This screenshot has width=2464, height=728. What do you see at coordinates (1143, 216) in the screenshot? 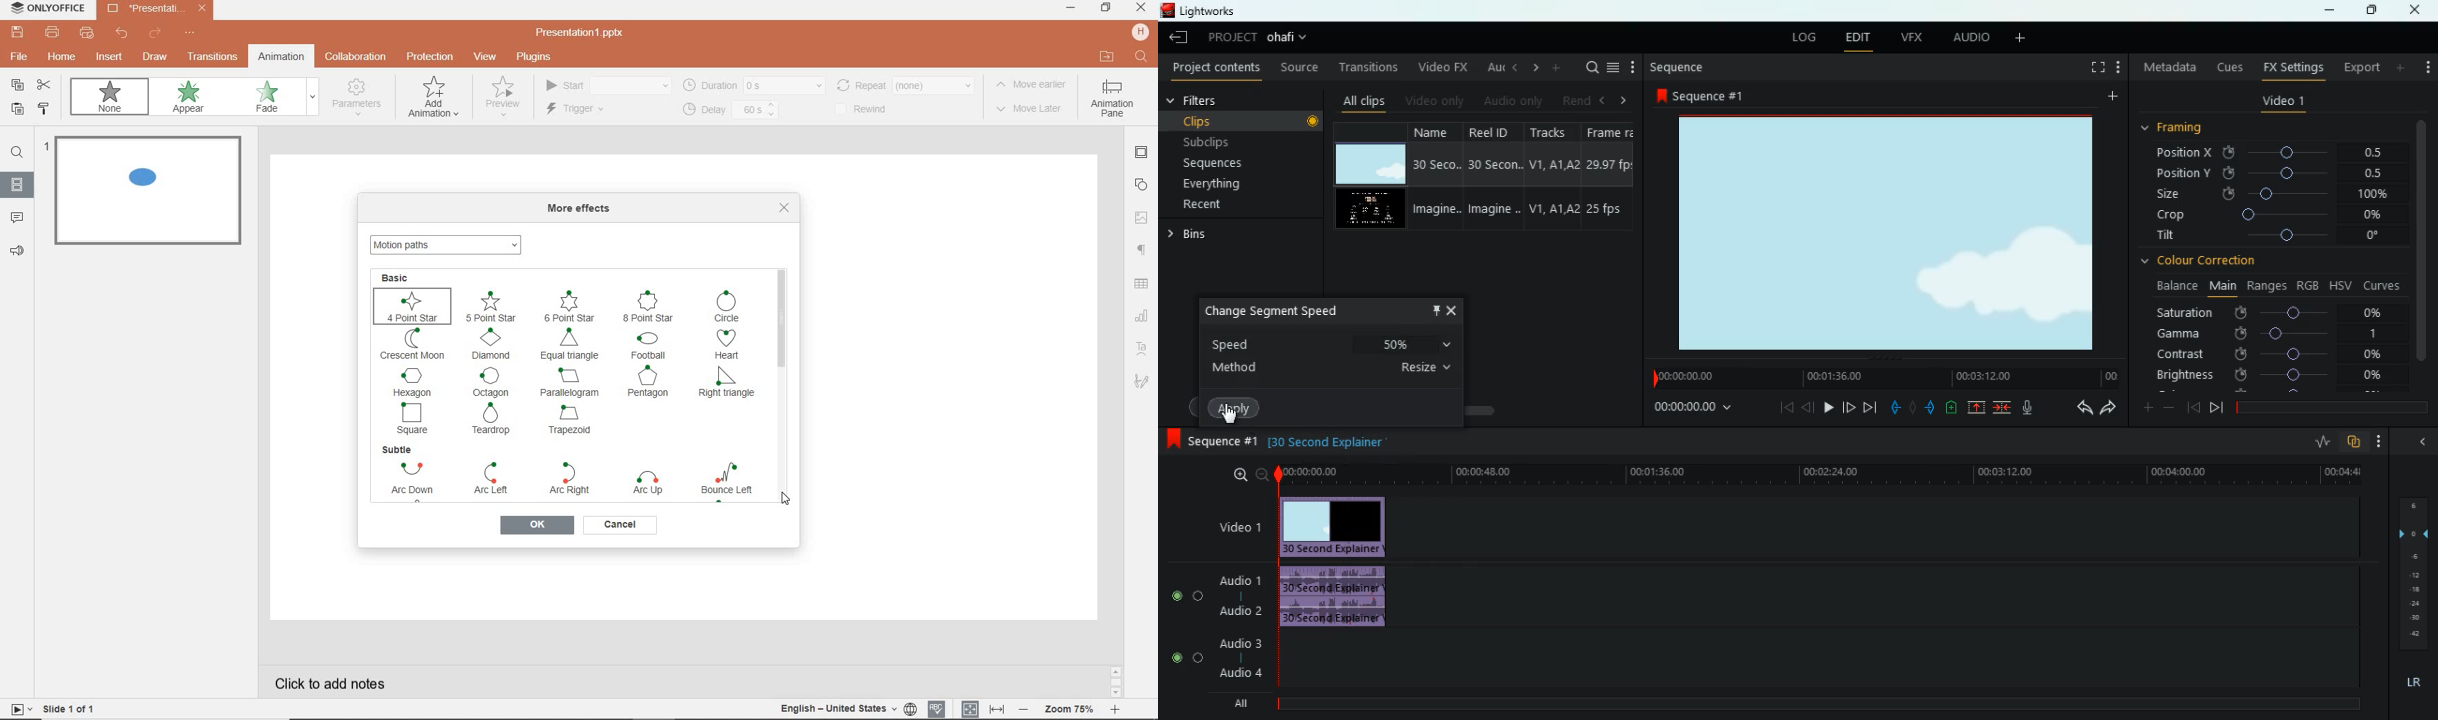
I see `image settings` at bounding box center [1143, 216].